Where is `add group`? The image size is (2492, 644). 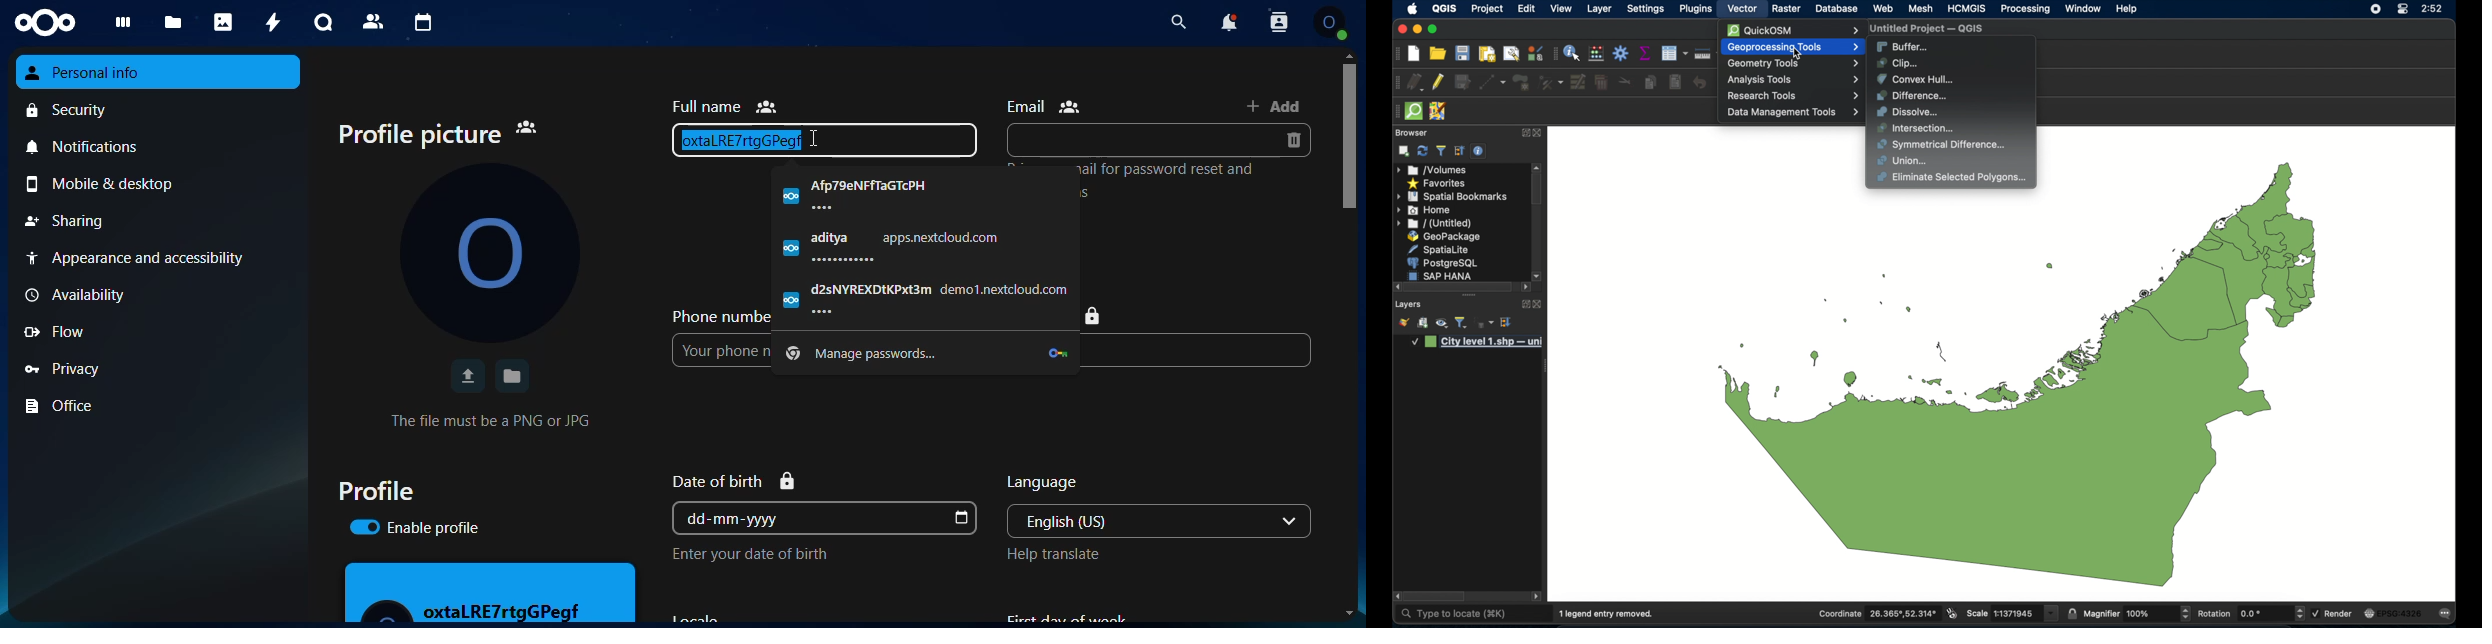
add group is located at coordinates (1423, 323).